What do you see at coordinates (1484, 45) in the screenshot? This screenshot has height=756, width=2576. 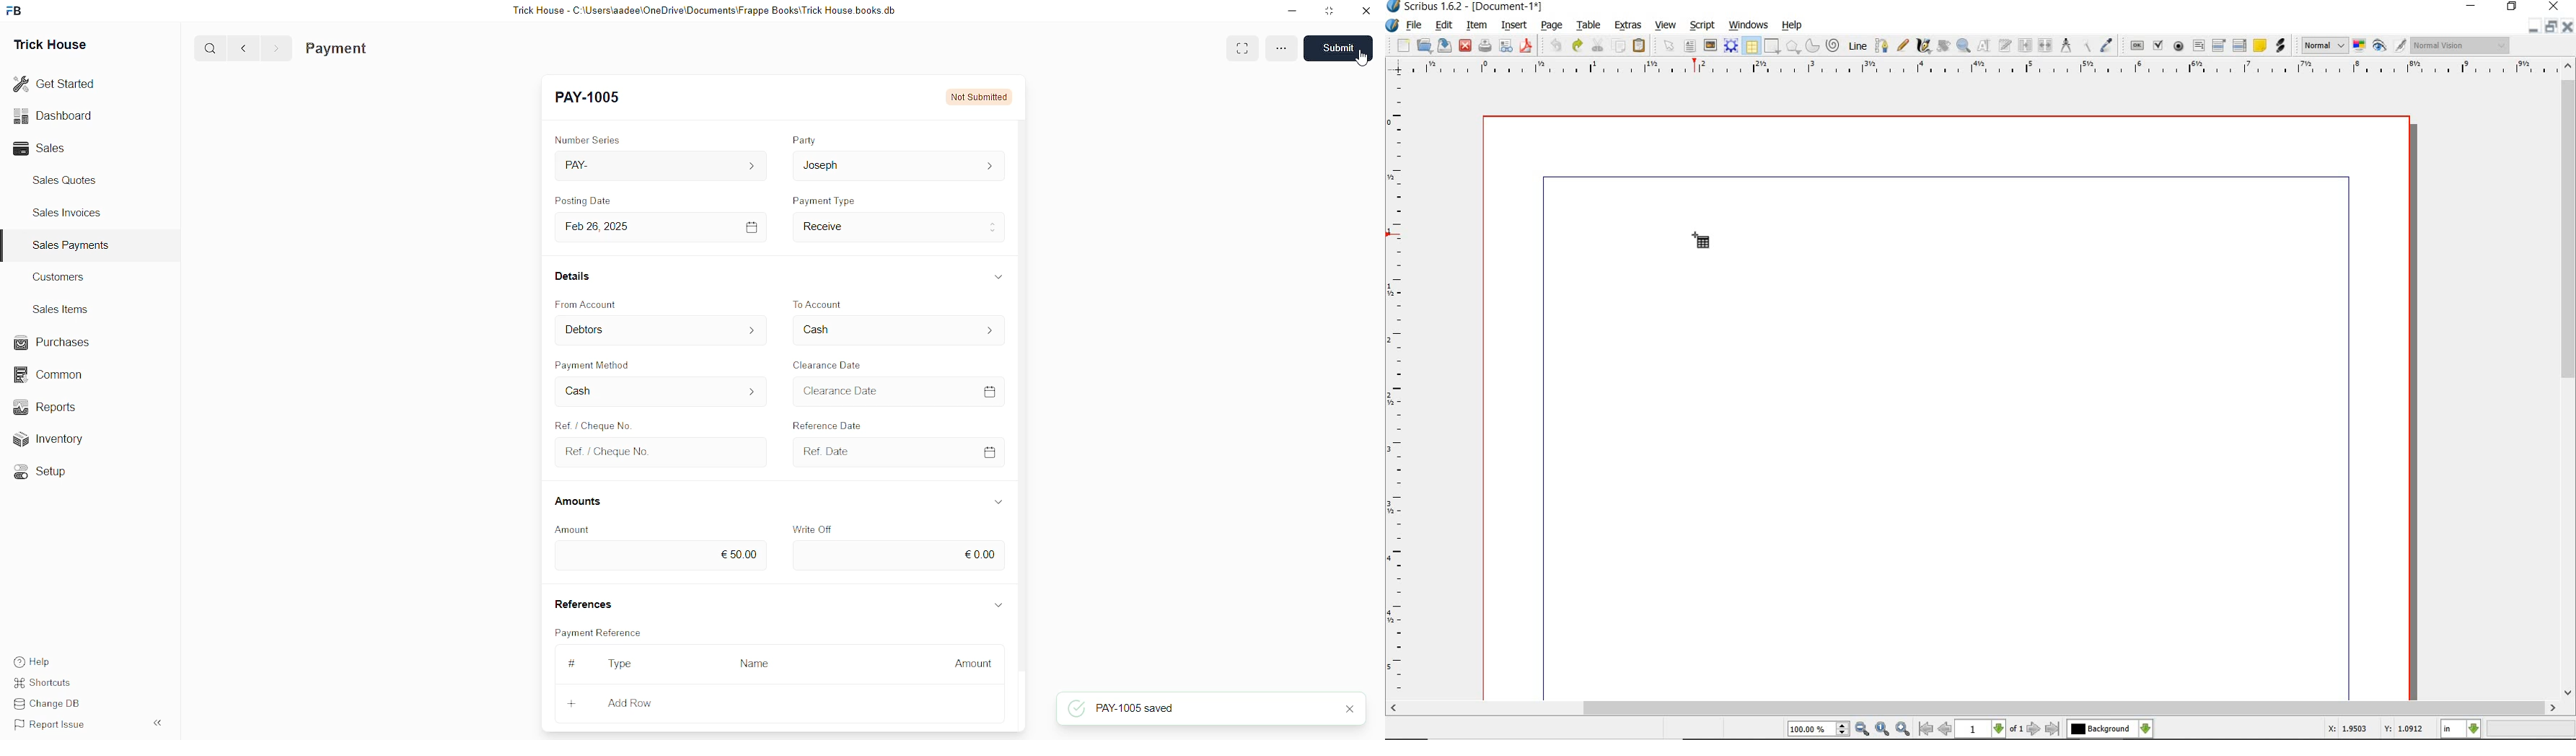 I see `print` at bounding box center [1484, 45].